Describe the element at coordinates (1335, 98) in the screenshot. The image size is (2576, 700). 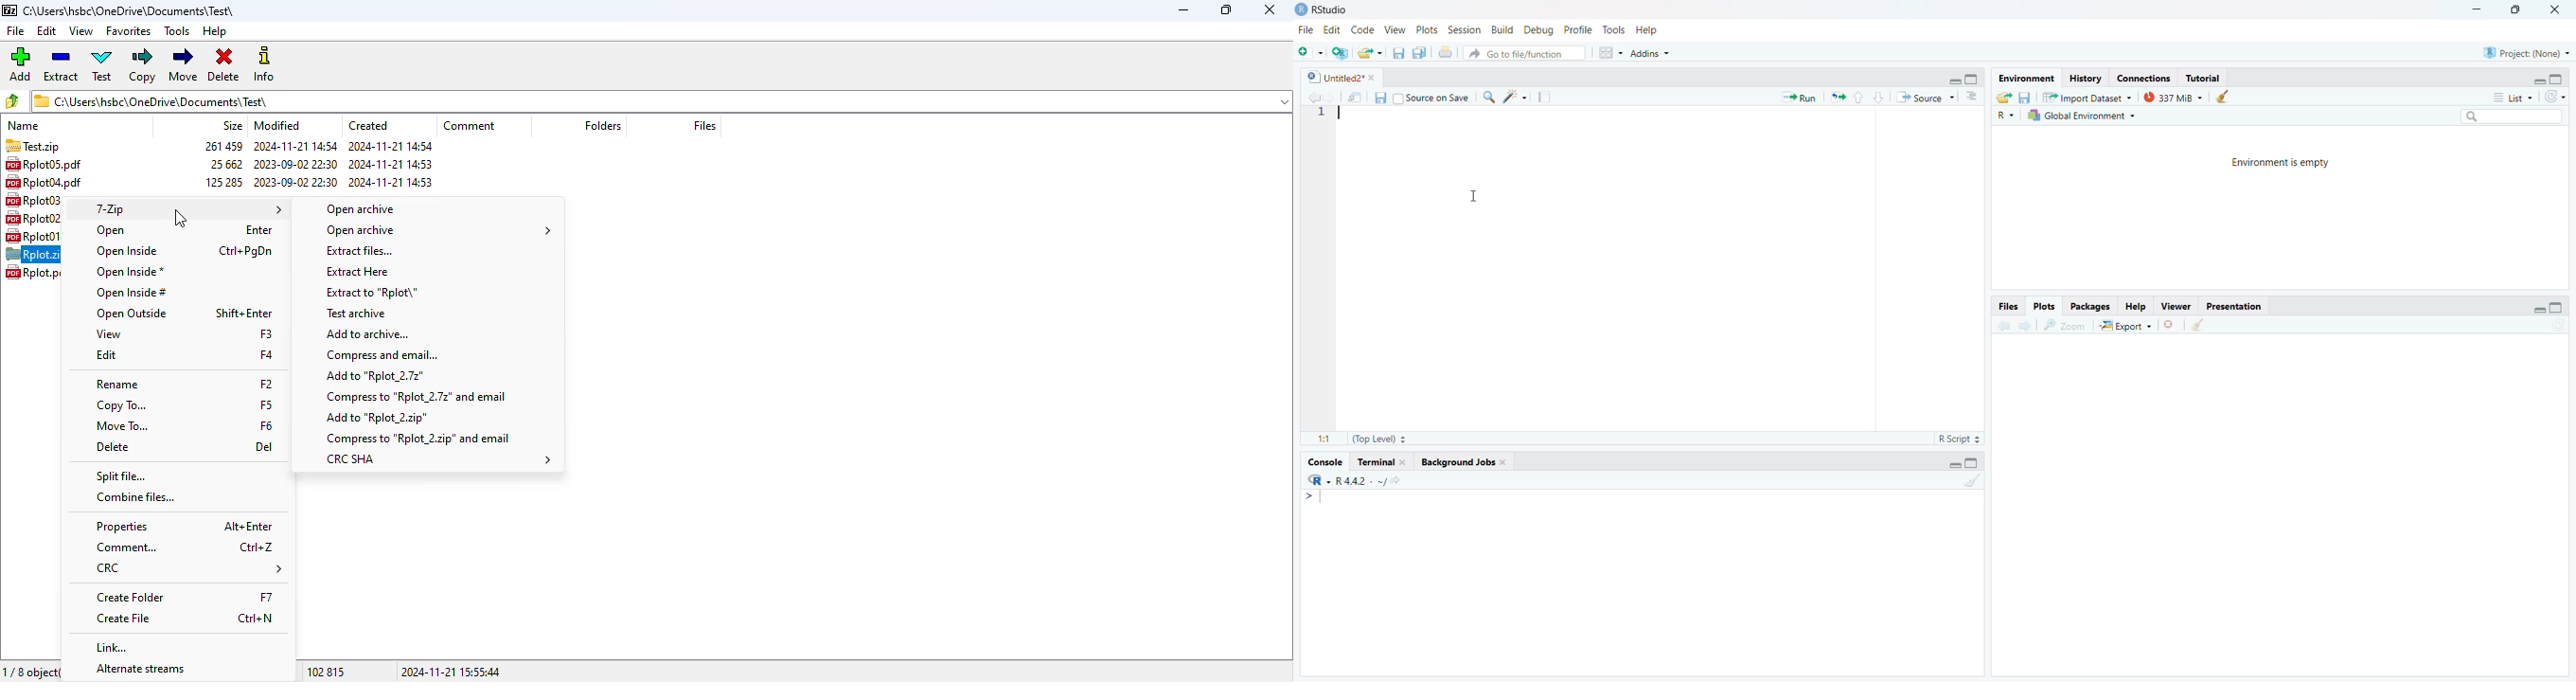
I see `go back to the next source location` at that location.